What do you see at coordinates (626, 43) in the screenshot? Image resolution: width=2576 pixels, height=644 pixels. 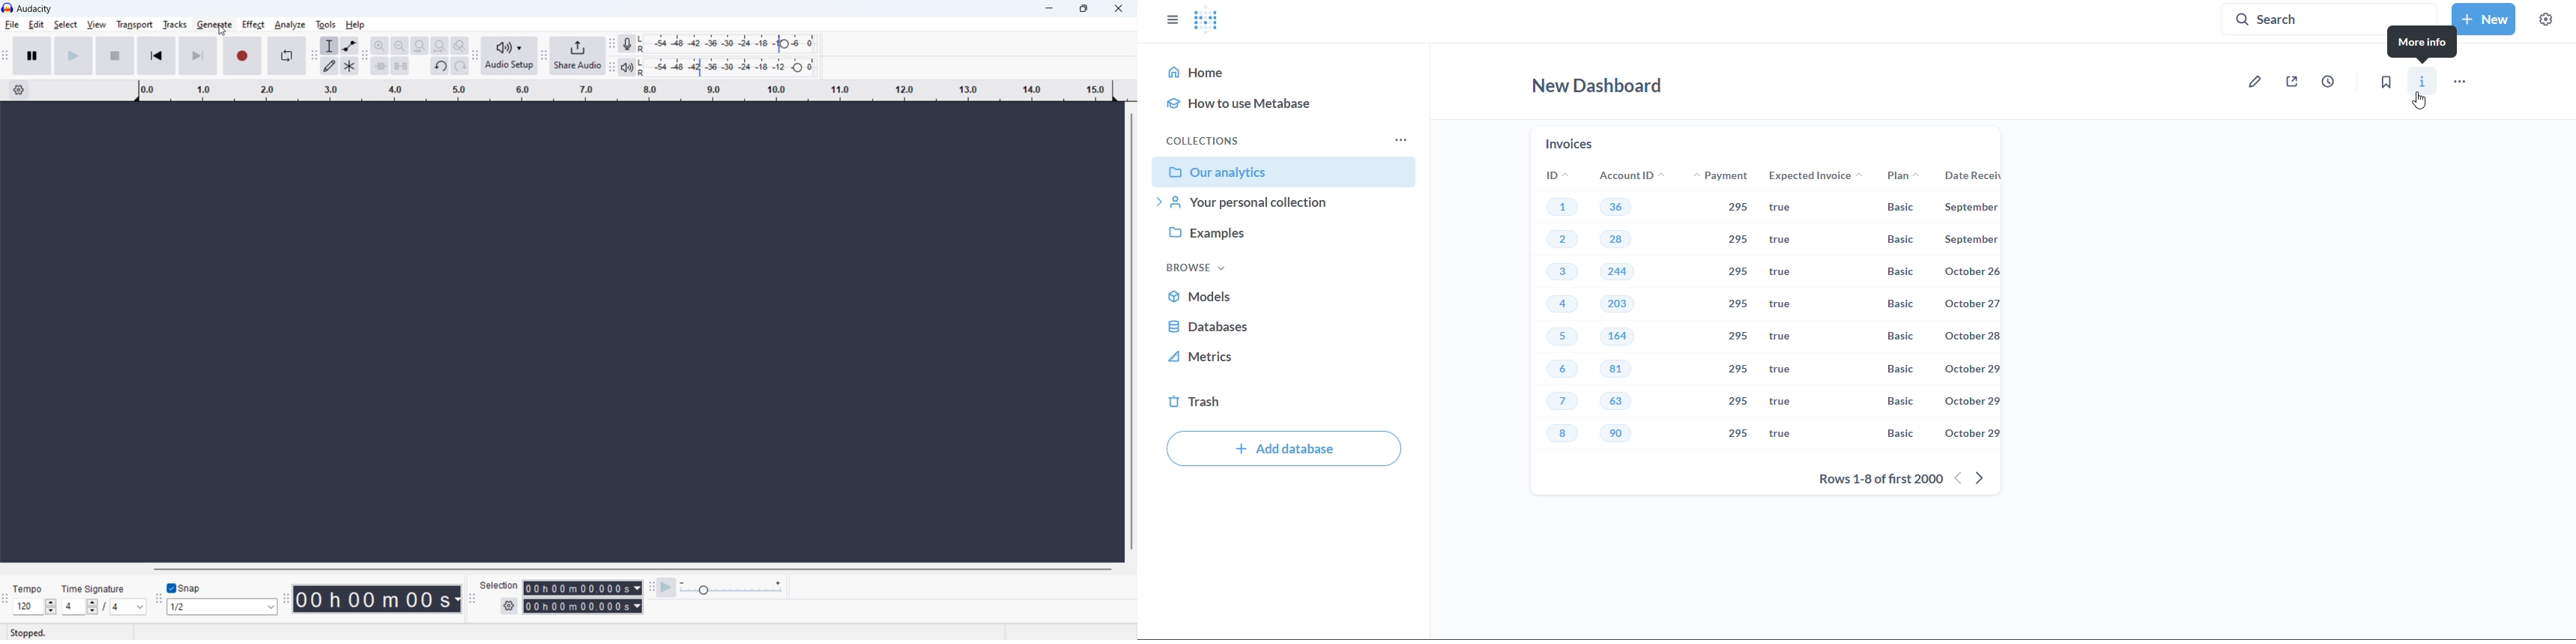 I see `recording meter` at bounding box center [626, 43].